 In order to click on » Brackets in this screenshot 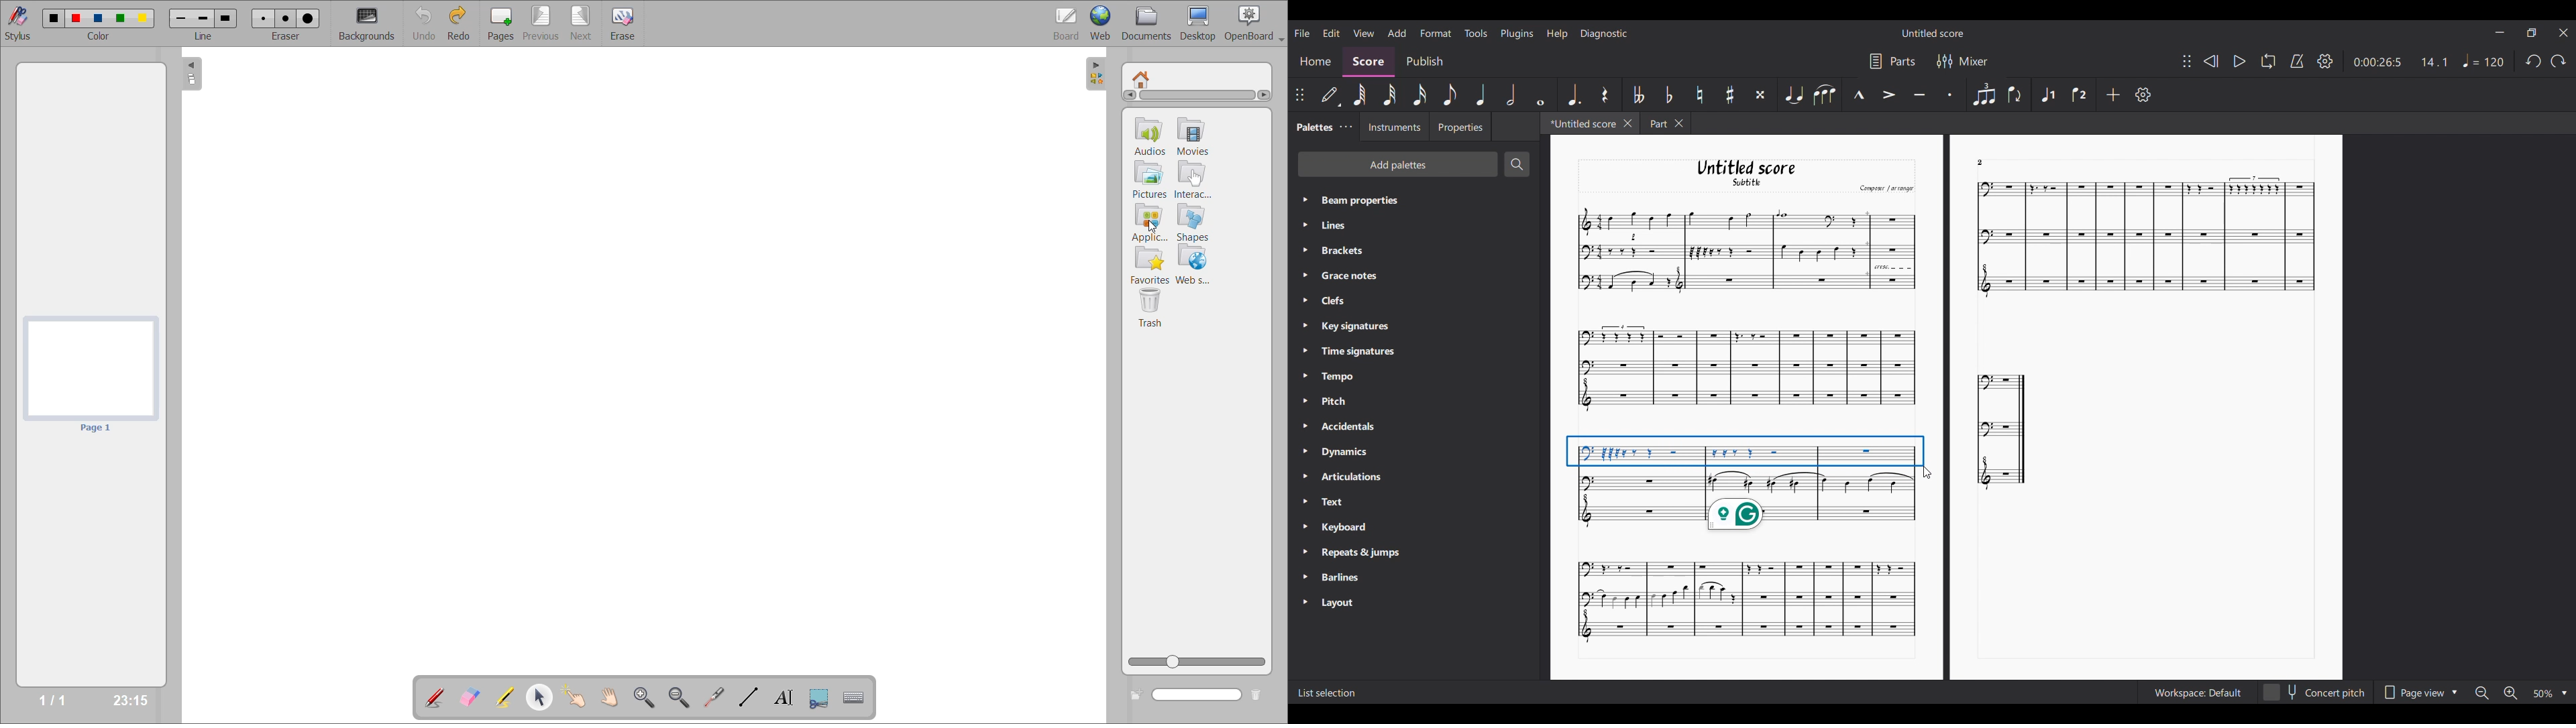, I will do `click(1340, 252)`.